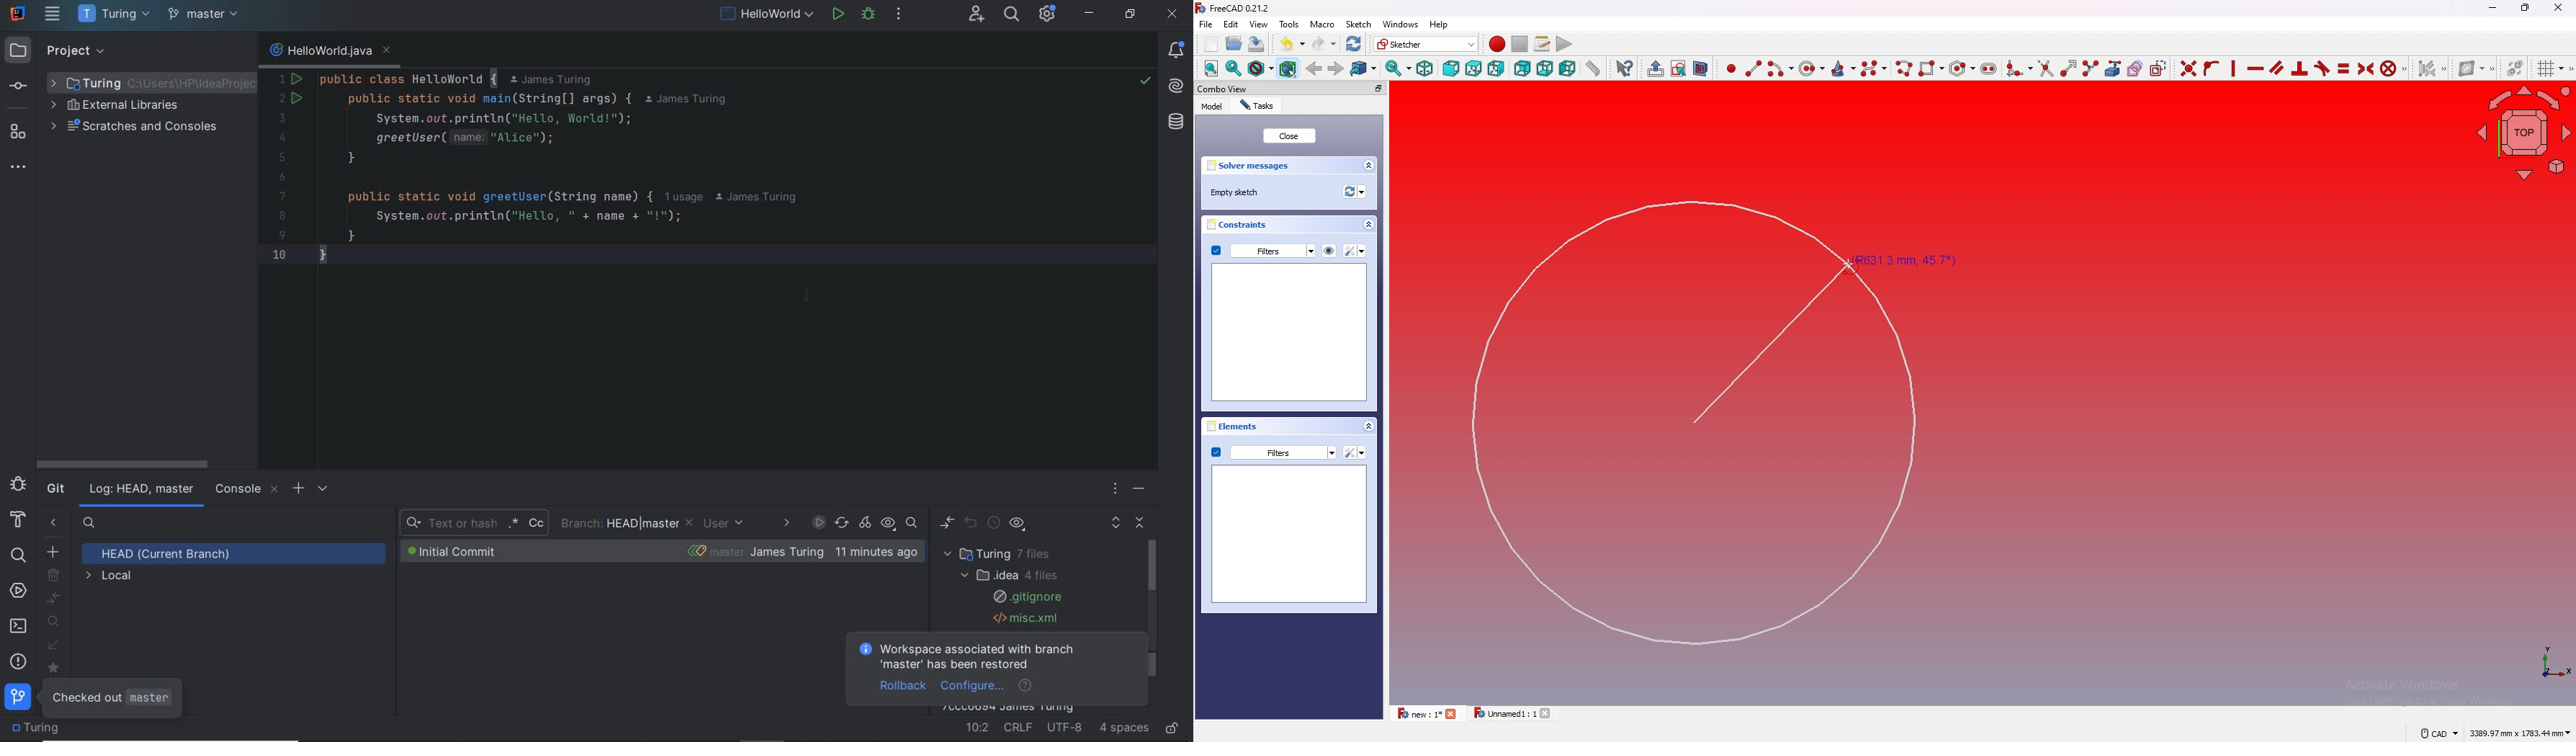  Describe the element at coordinates (1594, 67) in the screenshot. I see `measure distance` at that location.